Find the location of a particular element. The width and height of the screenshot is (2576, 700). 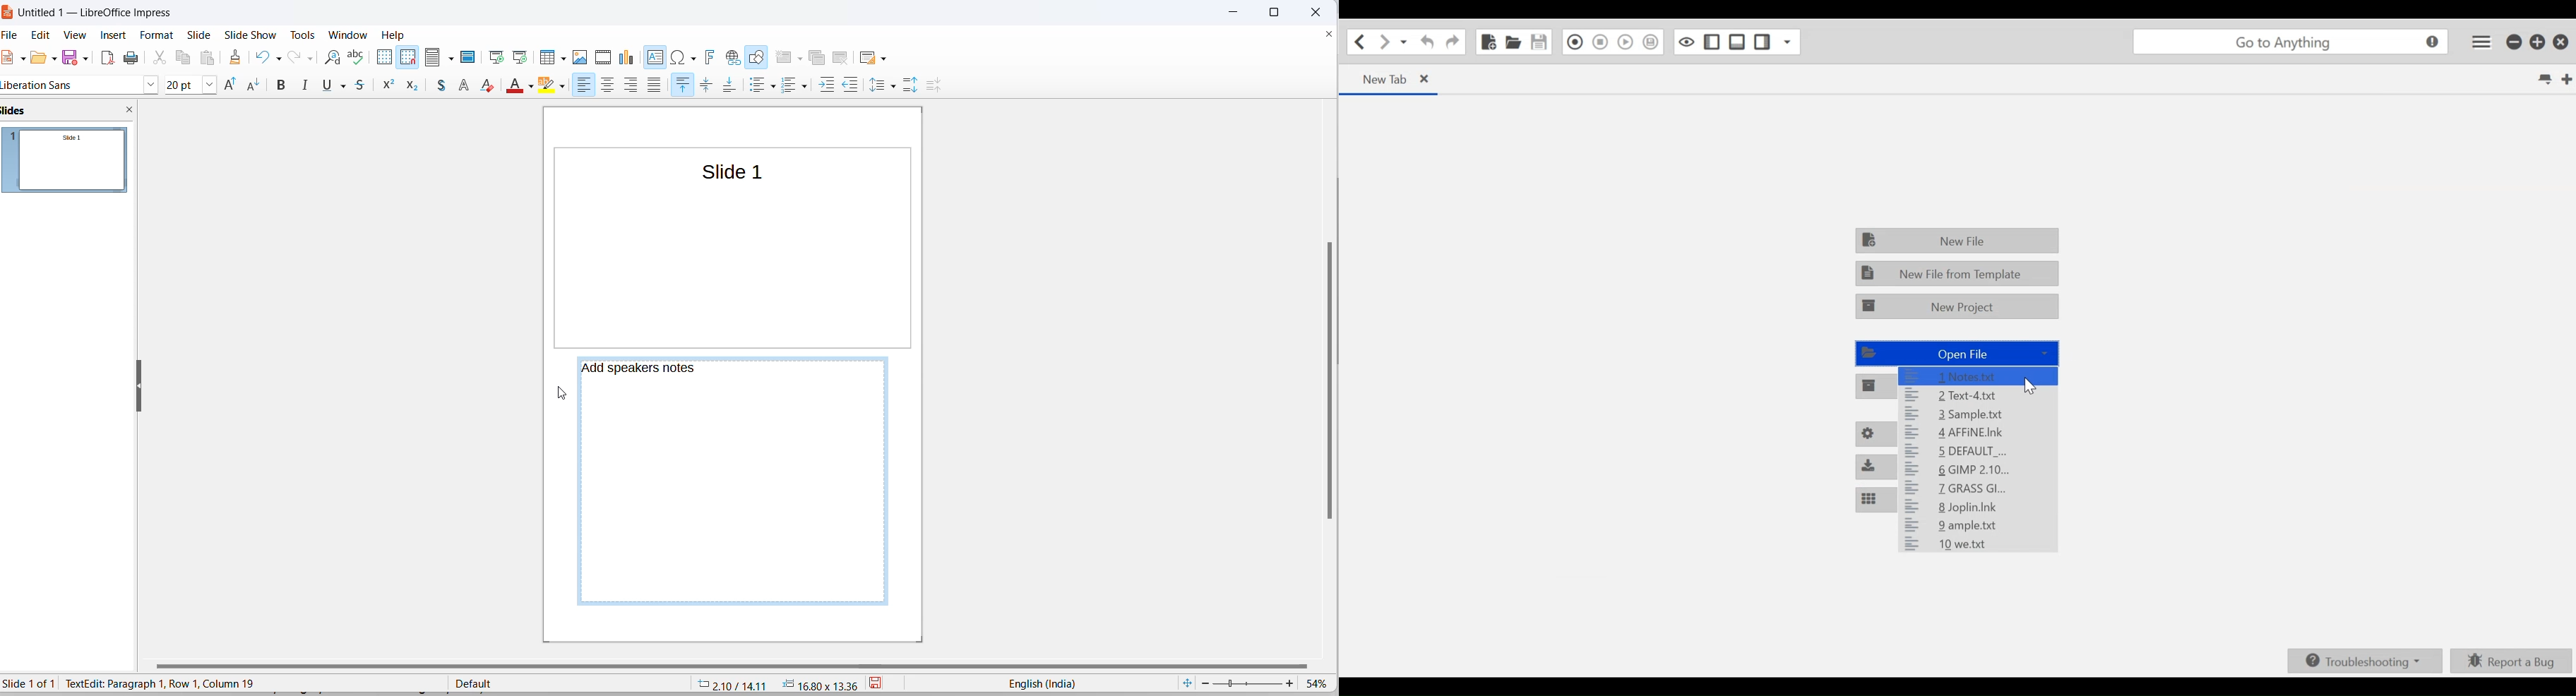

insert images is located at coordinates (582, 59).